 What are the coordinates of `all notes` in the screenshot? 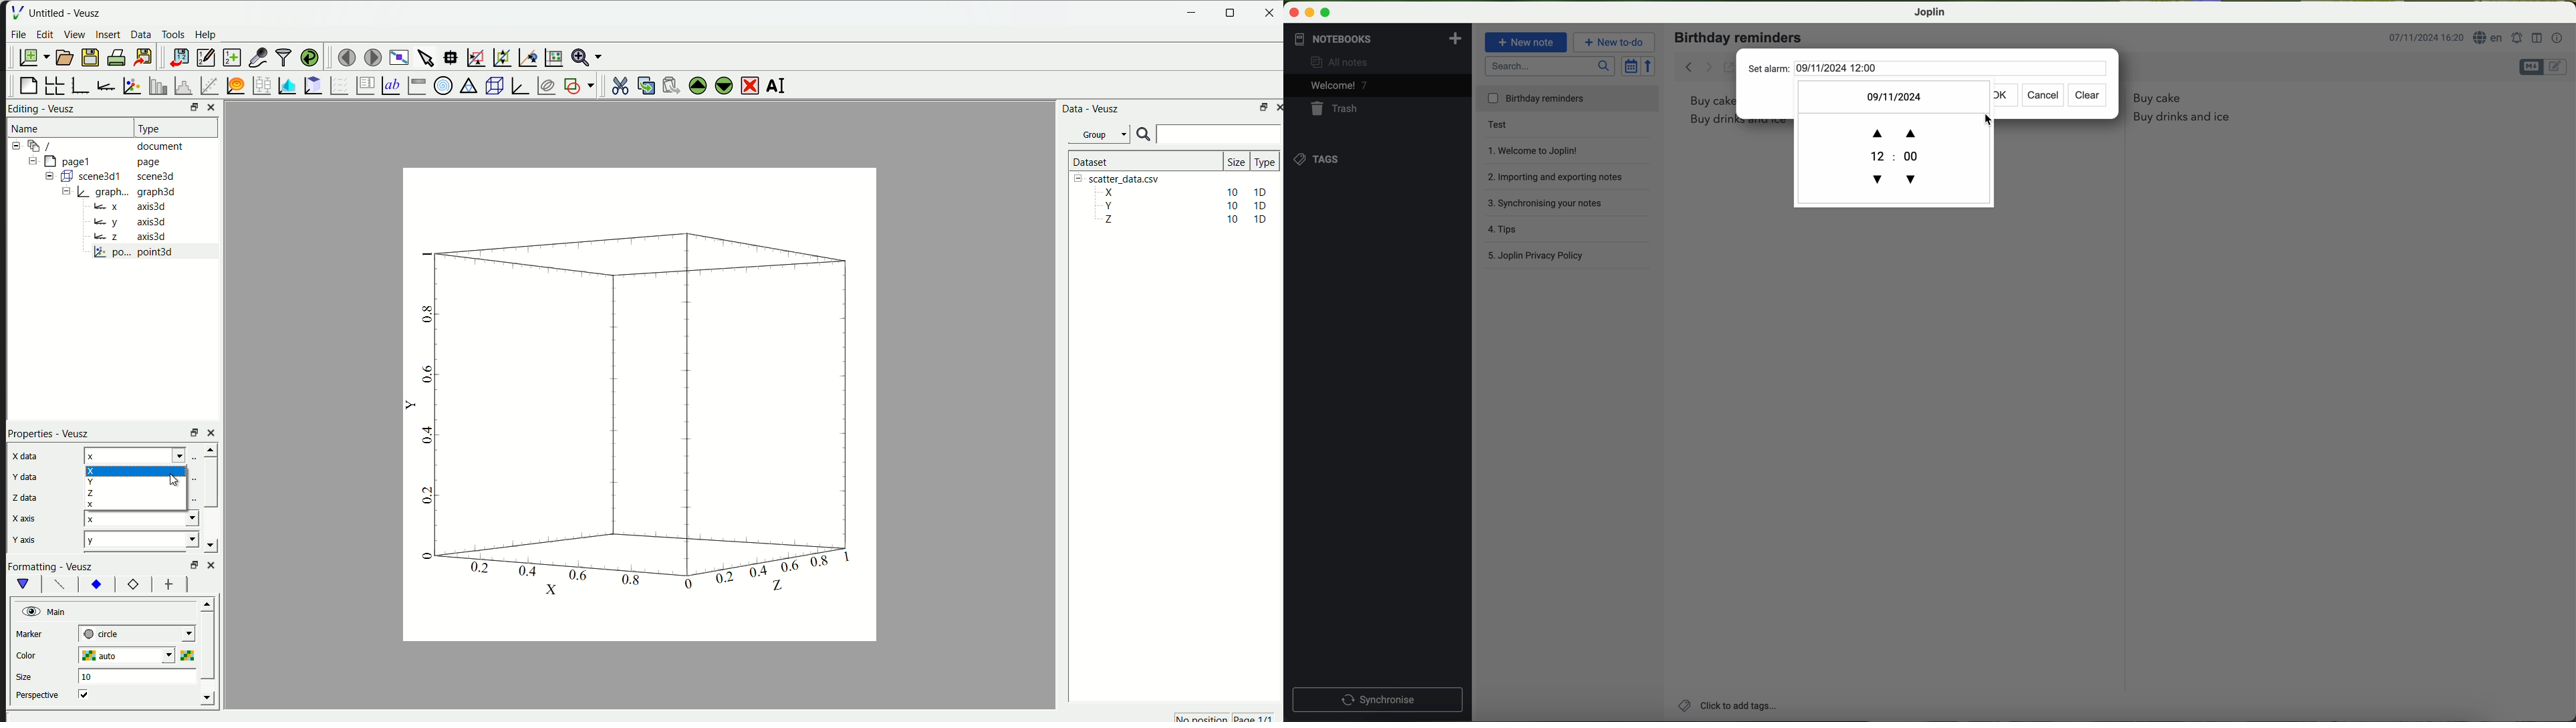 It's located at (1350, 63).